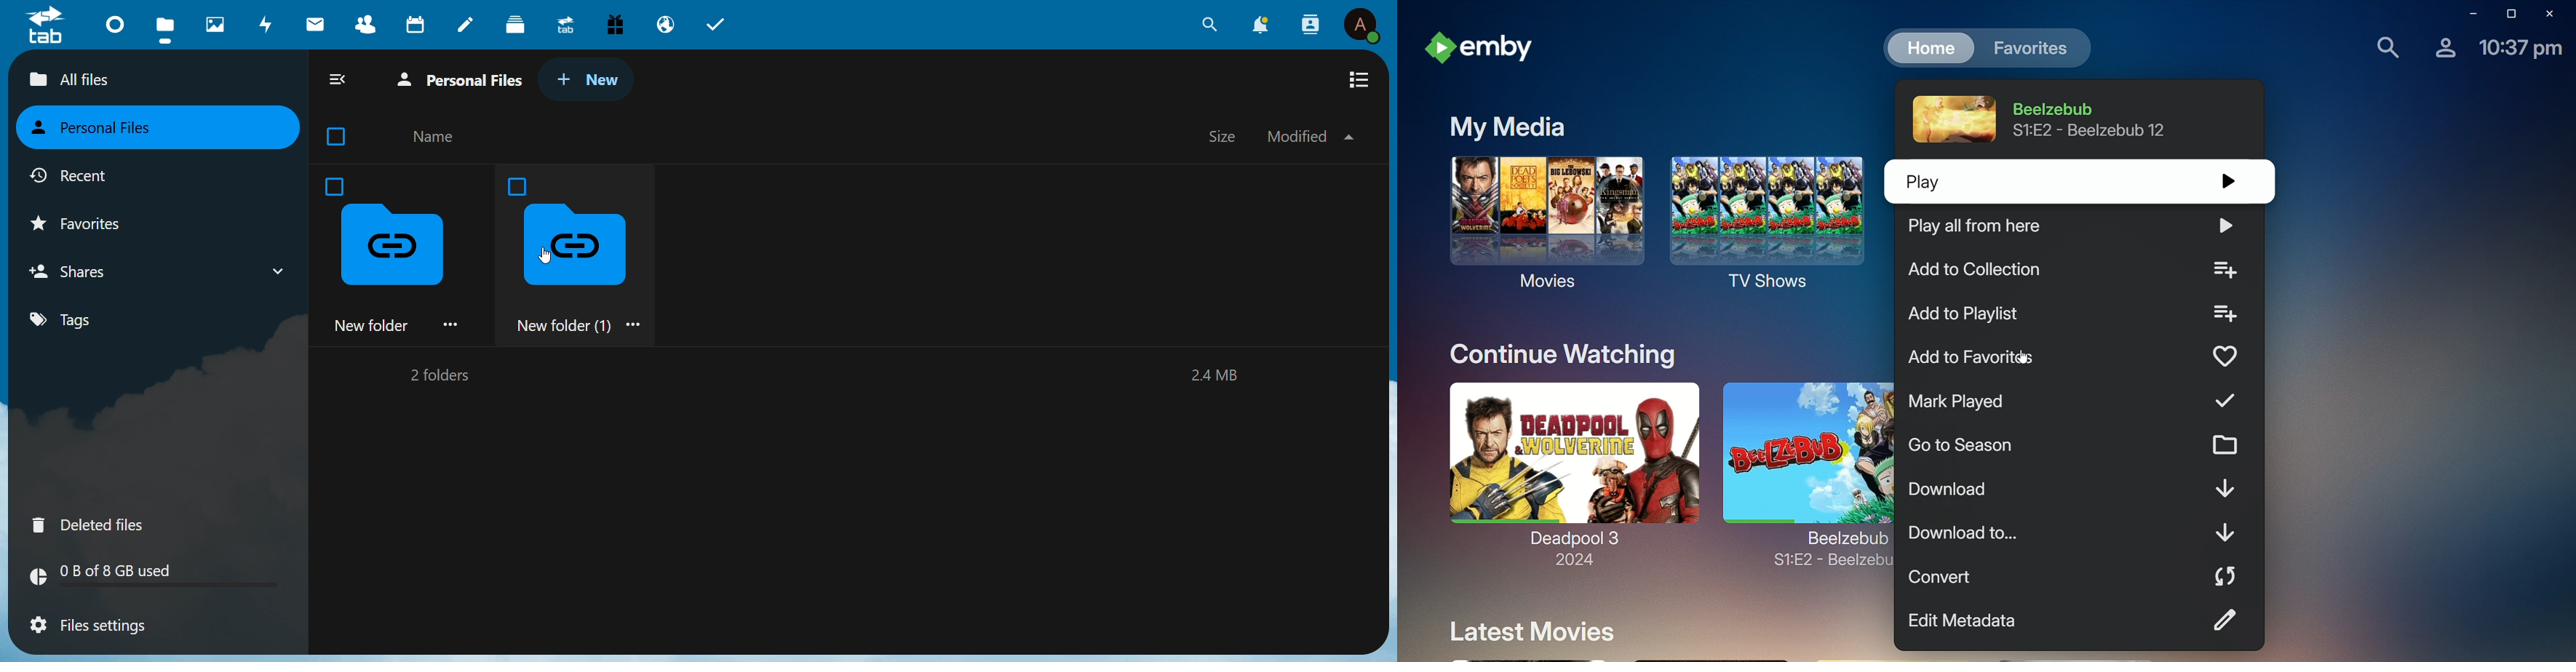 The height and width of the screenshot is (672, 2576). What do you see at coordinates (65, 321) in the screenshot?
I see `tags` at bounding box center [65, 321].